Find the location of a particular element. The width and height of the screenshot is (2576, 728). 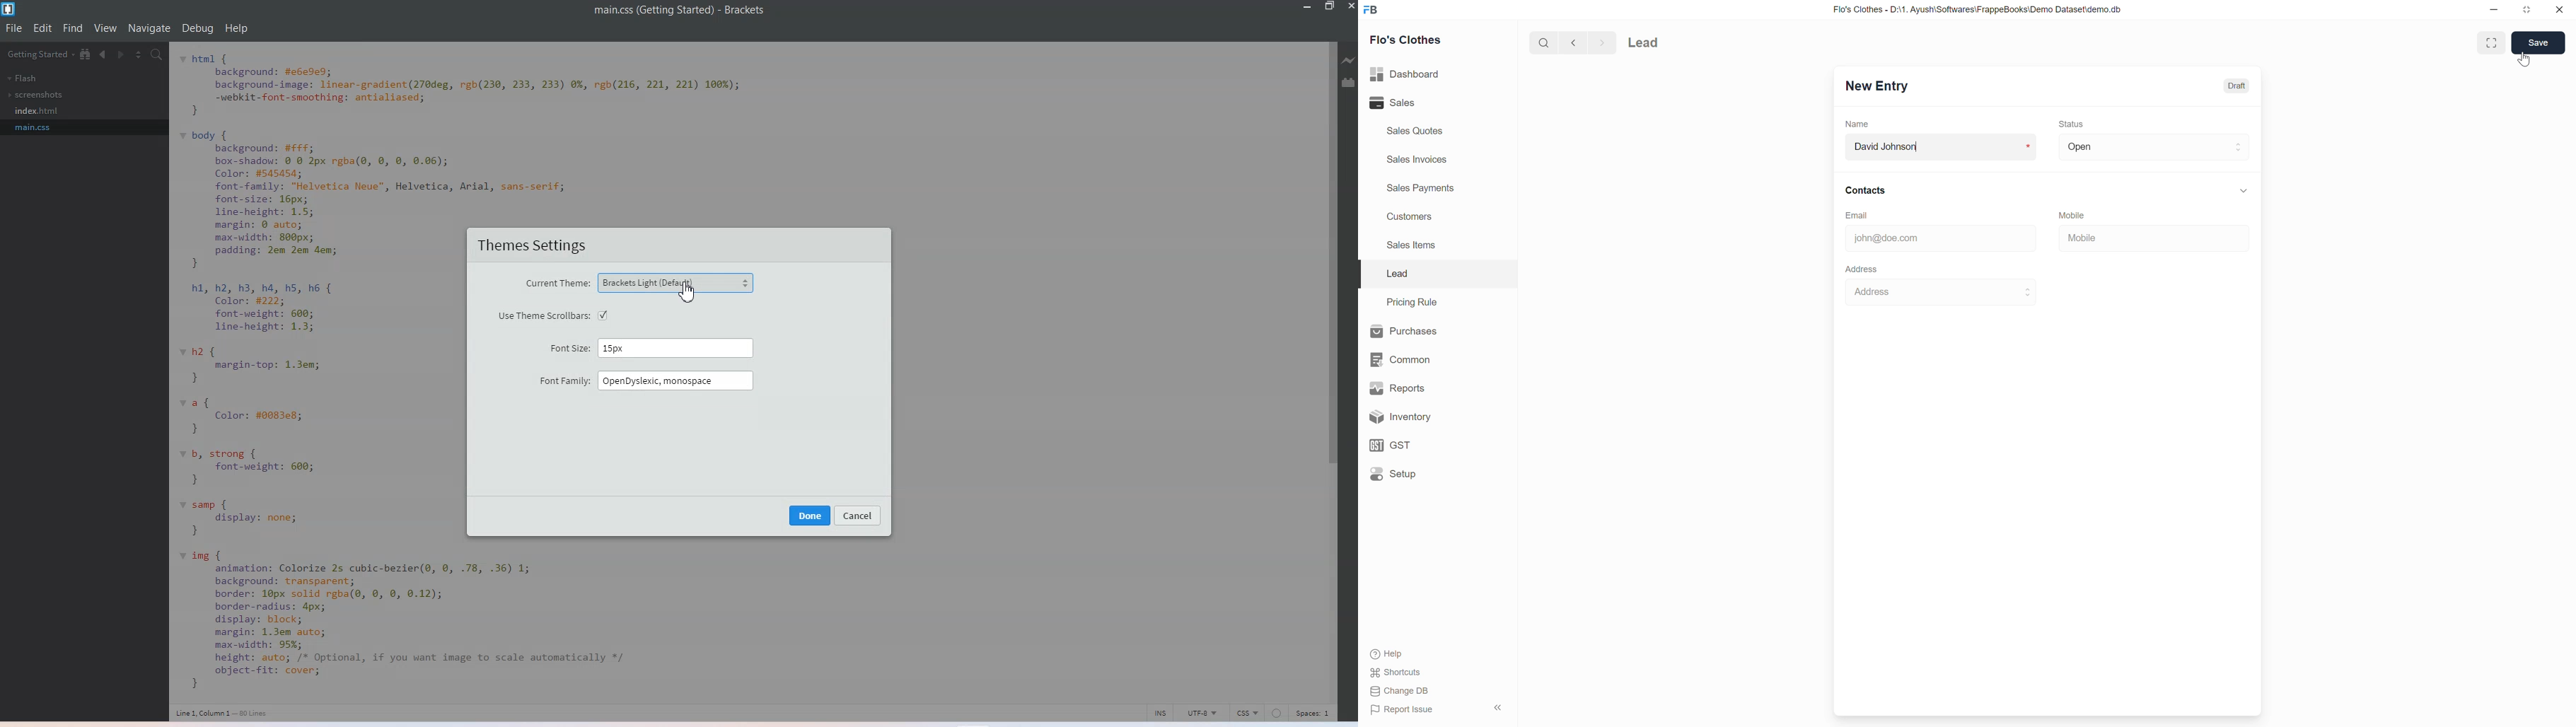

Address is located at coordinates (1860, 268).